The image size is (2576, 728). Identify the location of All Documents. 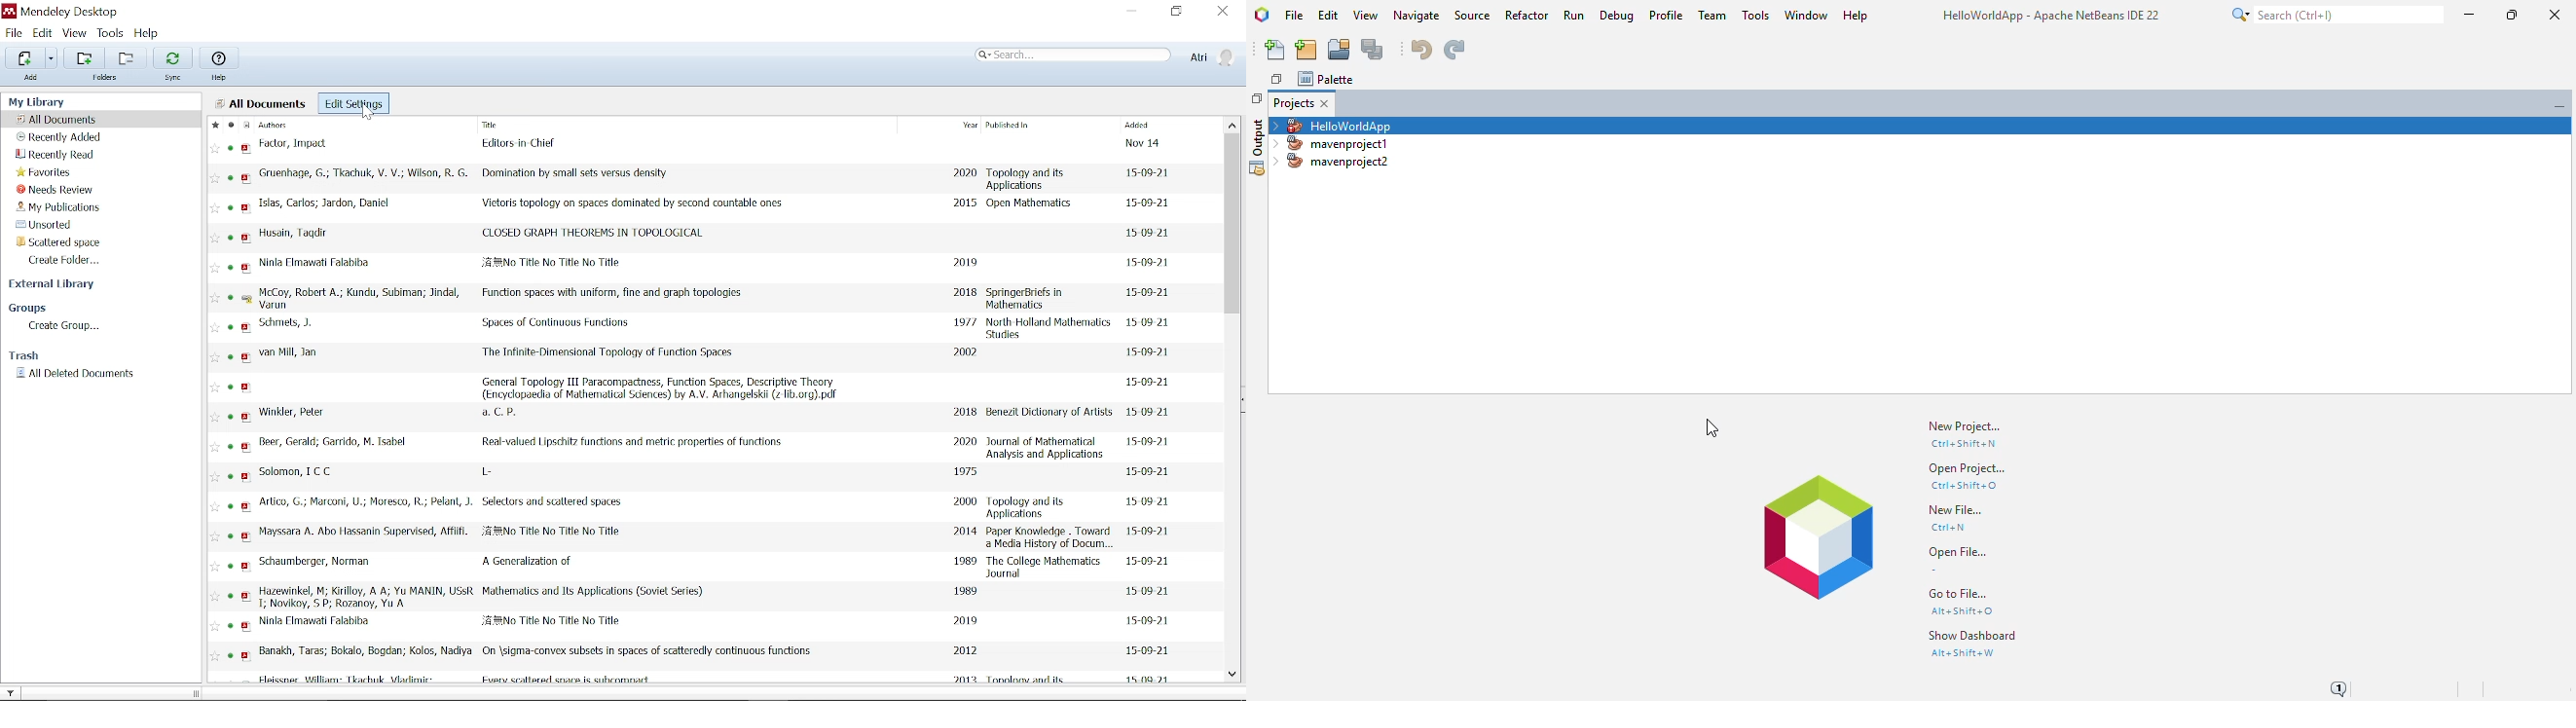
(261, 103).